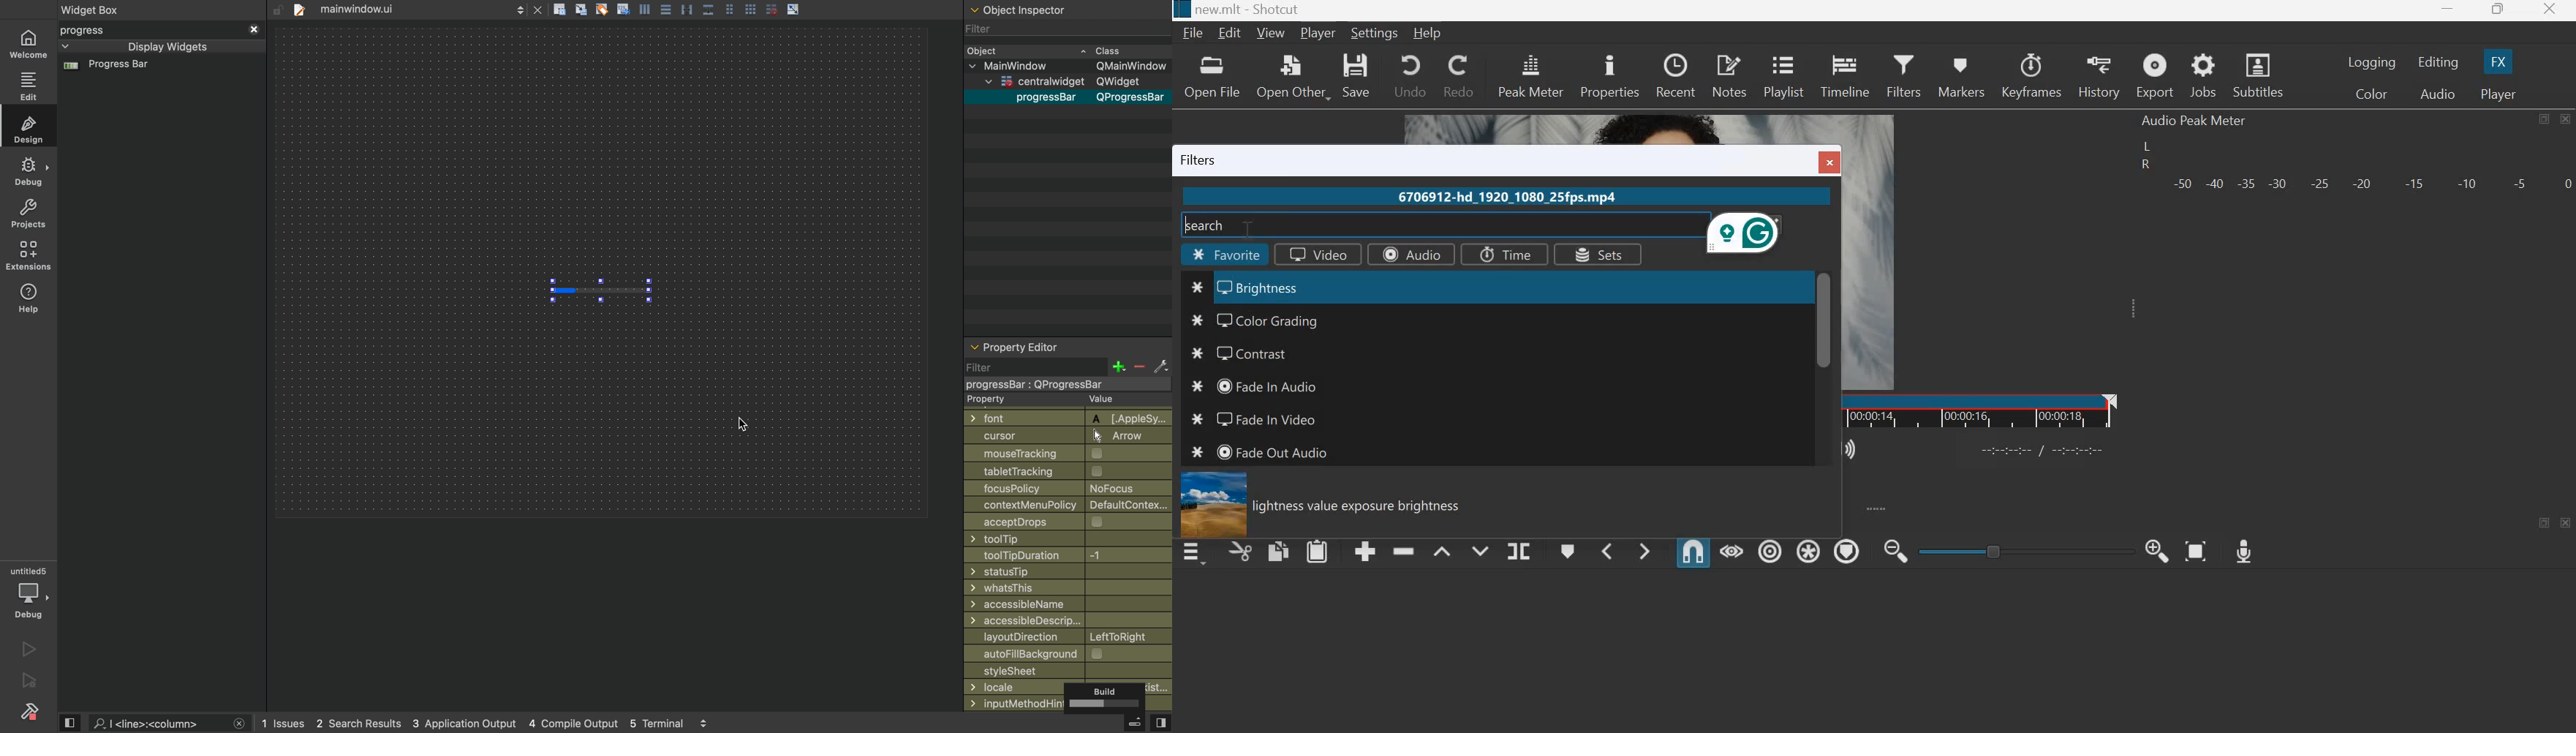  What do you see at coordinates (1251, 228) in the screenshot?
I see `cursor` at bounding box center [1251, 228].